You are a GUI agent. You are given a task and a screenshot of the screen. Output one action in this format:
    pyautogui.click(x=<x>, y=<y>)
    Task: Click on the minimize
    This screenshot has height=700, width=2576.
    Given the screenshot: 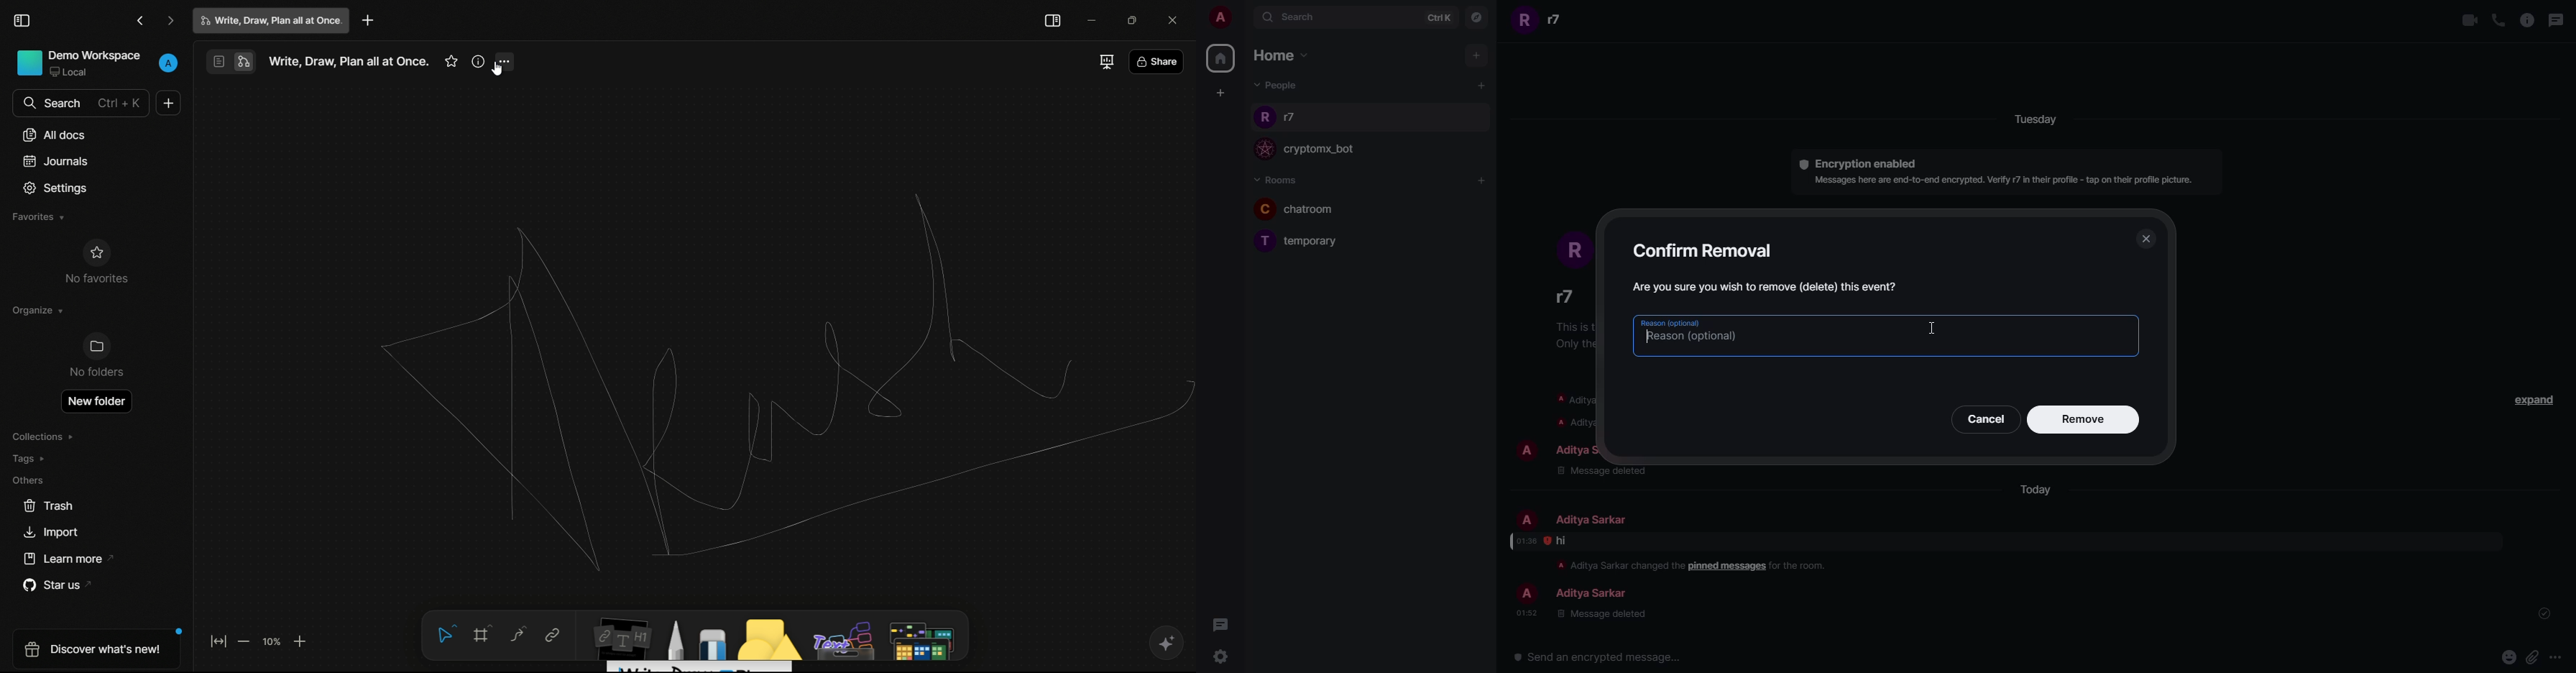 What is the action you would take?
    pyautogui.click(x=1090, y=22)
    